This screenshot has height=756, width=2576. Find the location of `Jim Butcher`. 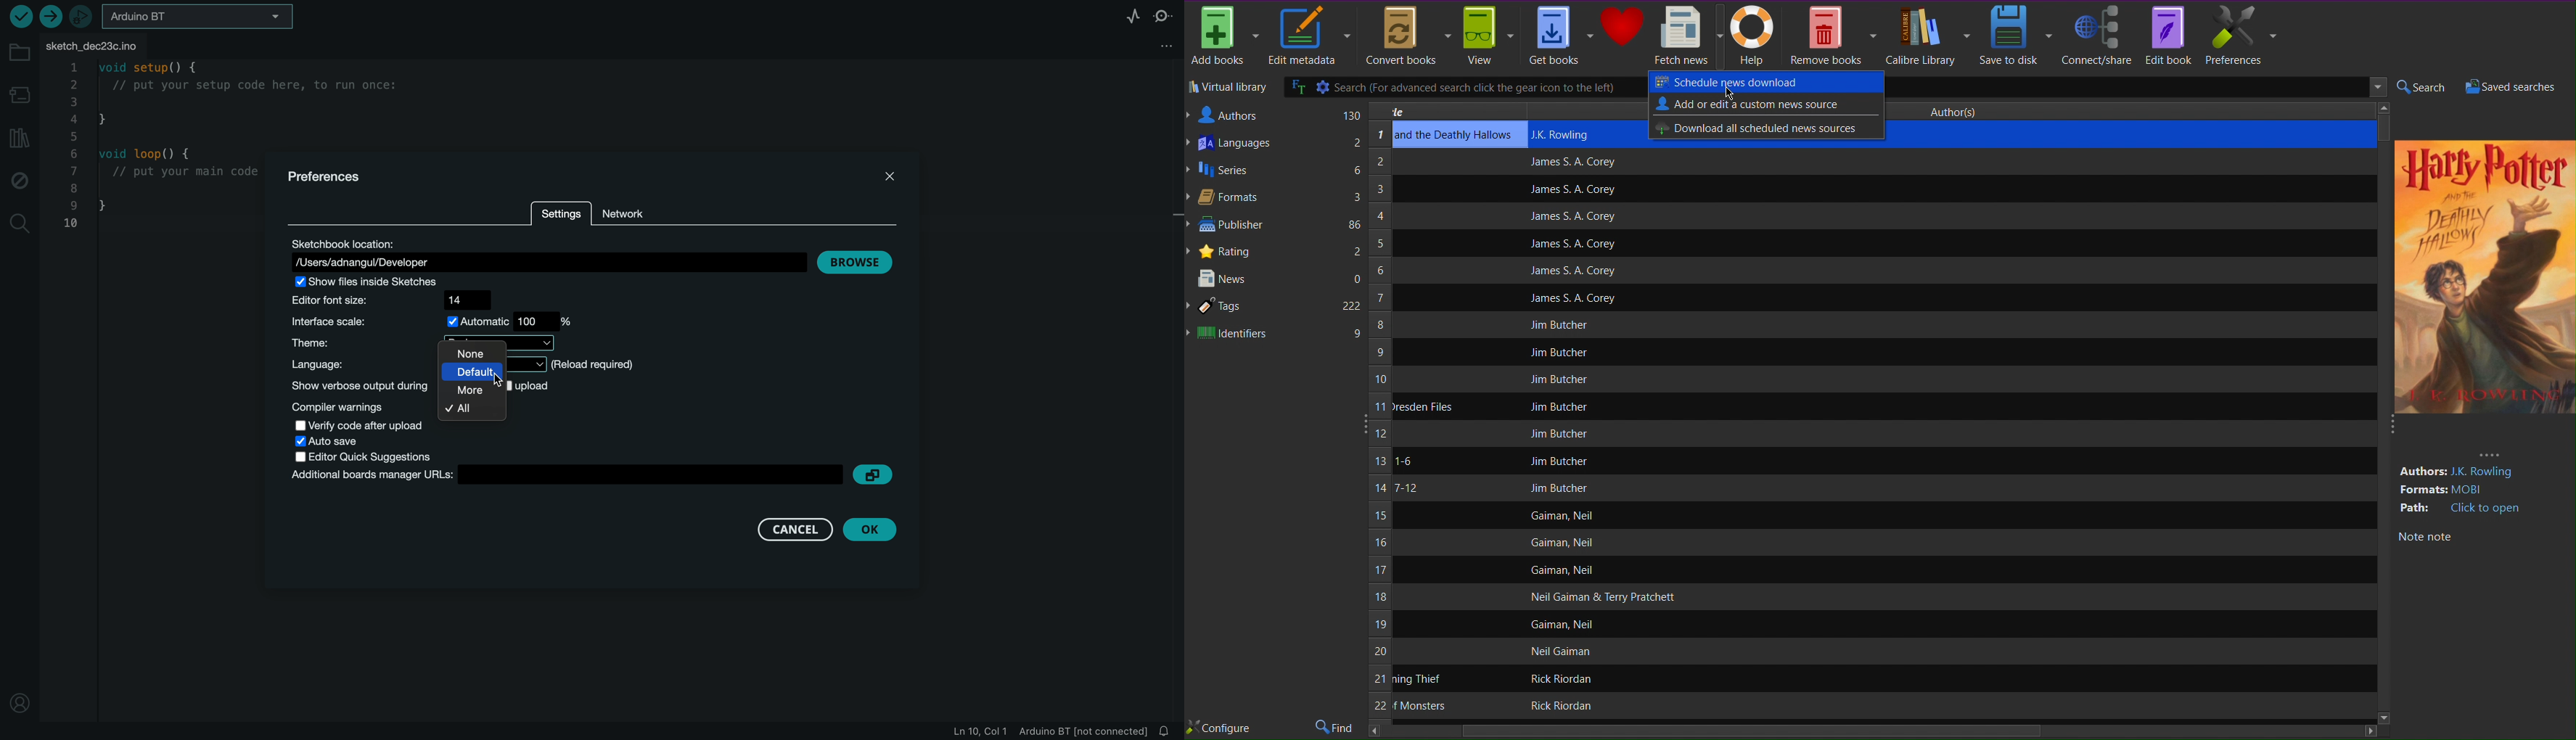

Jim Butcher is located at coordinates (1562, 406).